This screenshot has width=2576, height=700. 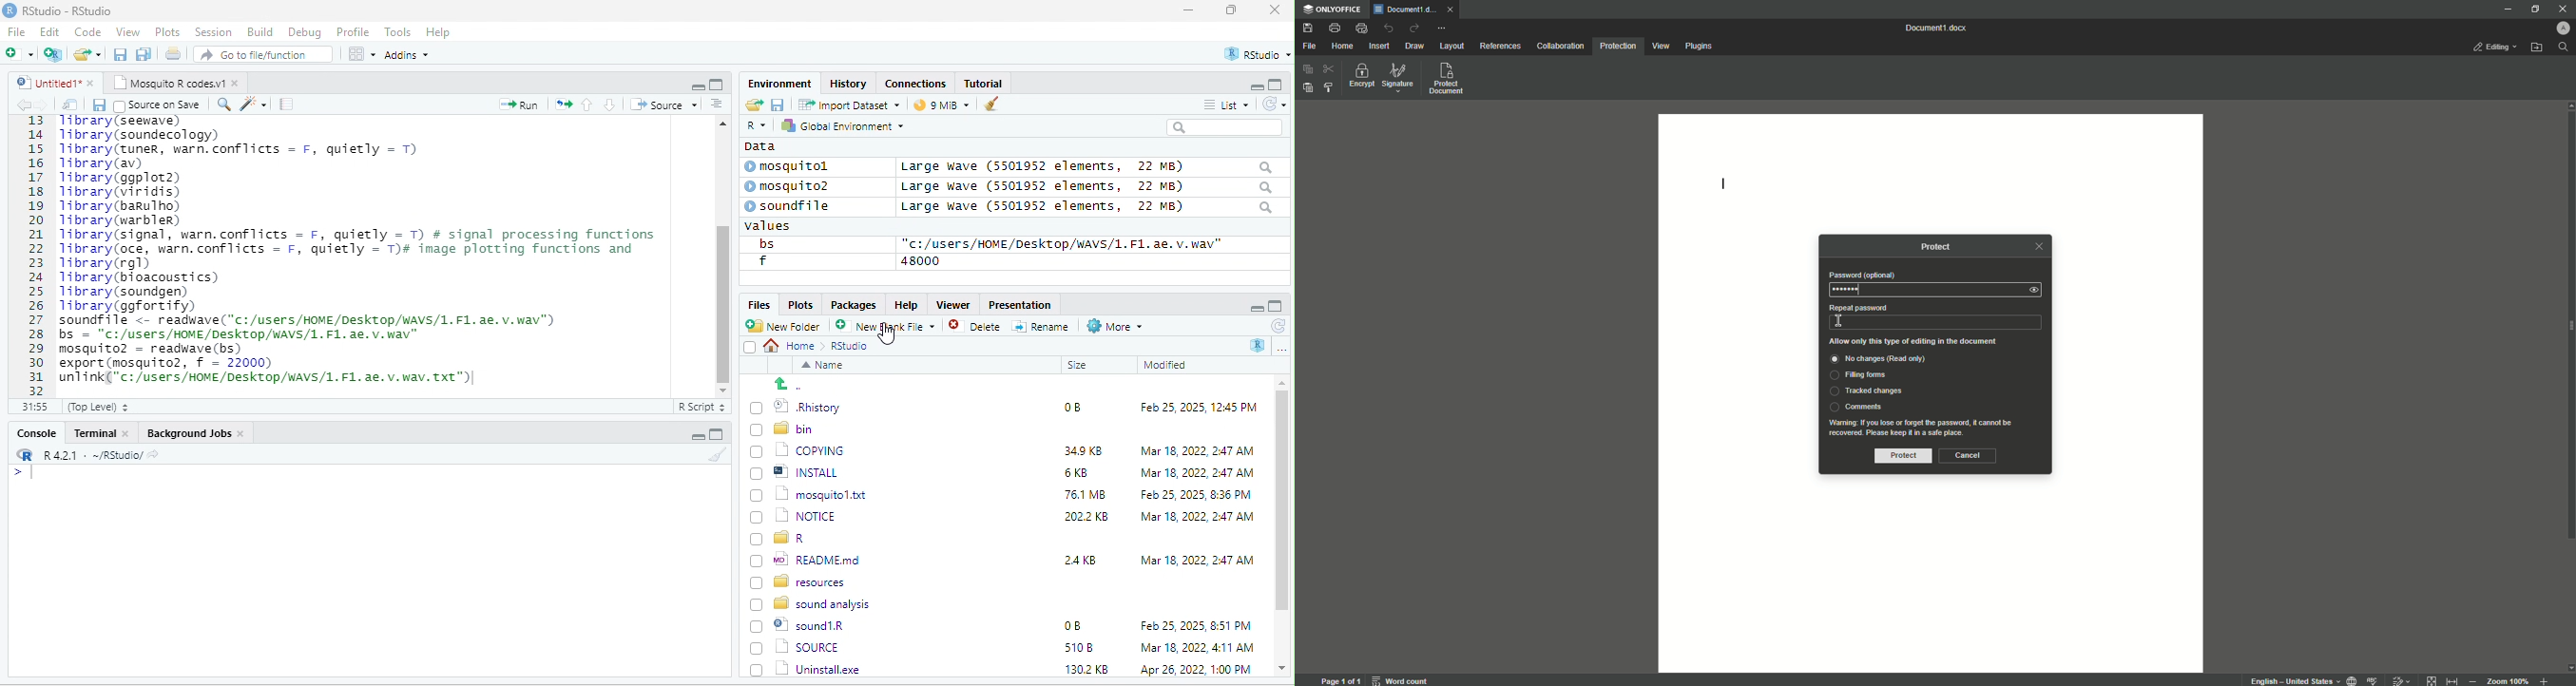 I want to click on values, so click(x=778, y=226).